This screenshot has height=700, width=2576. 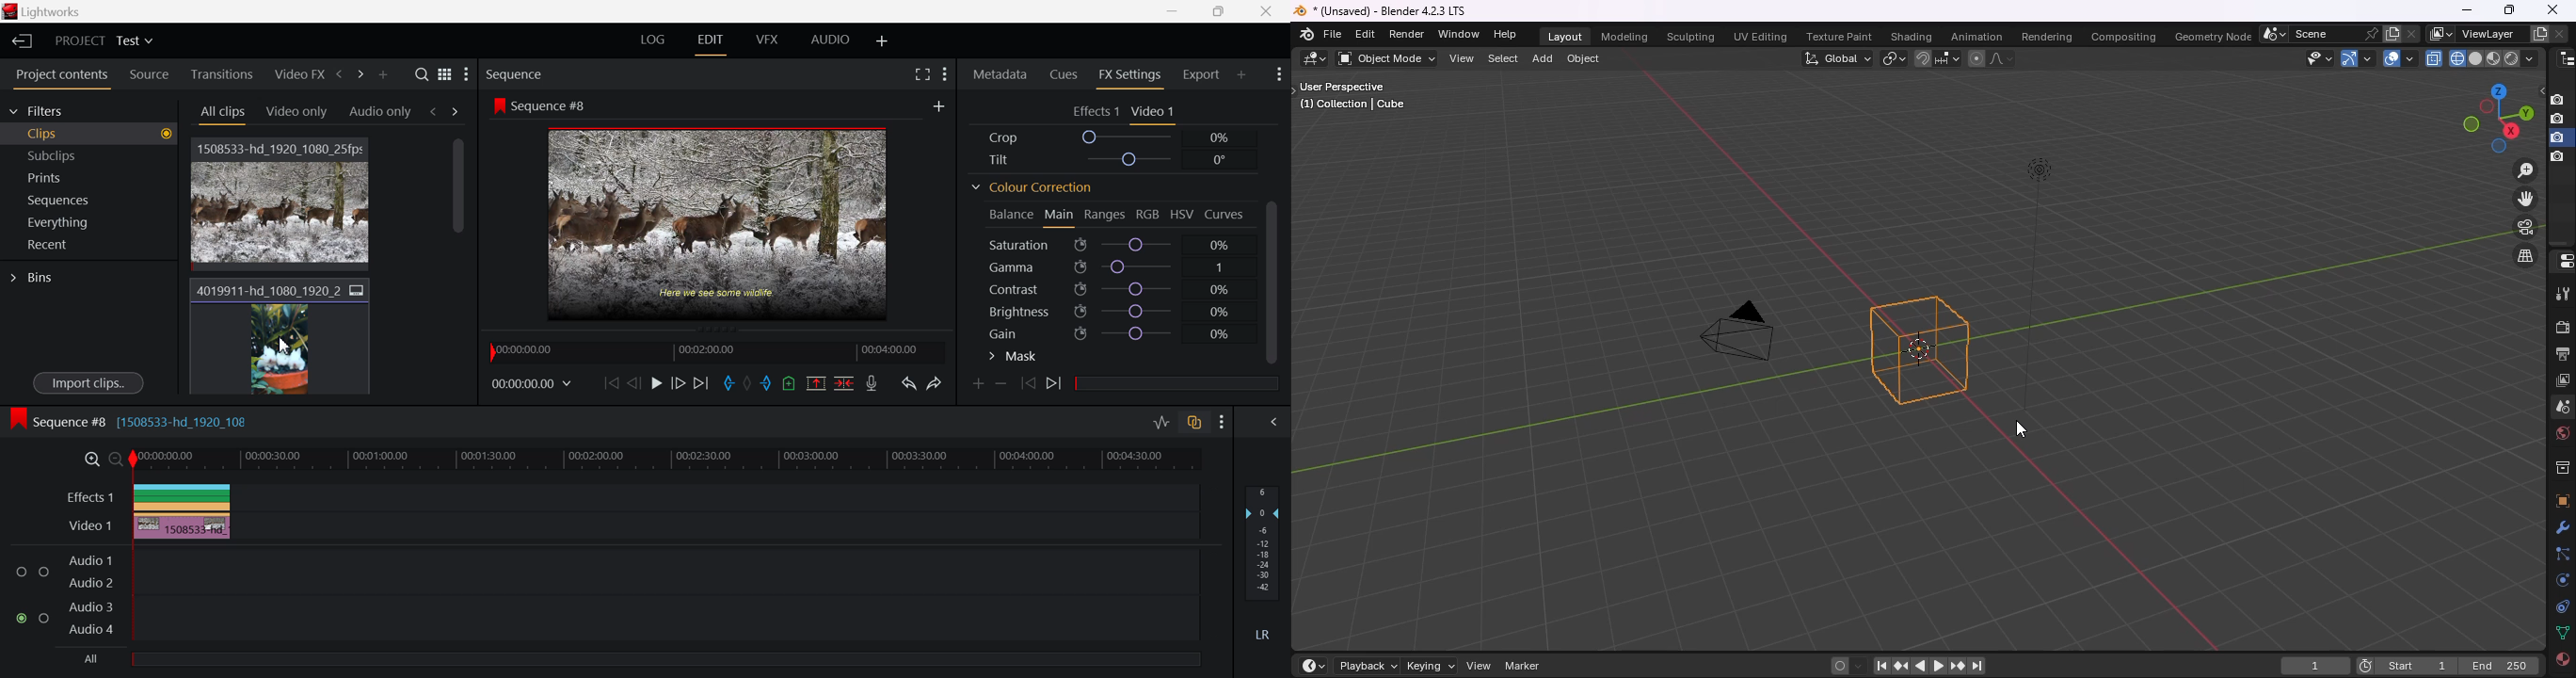 What do you see at coordinates (1060, 216) in the screenshot?
I see `Main Tab Open` at bounding box center [1060, 216].